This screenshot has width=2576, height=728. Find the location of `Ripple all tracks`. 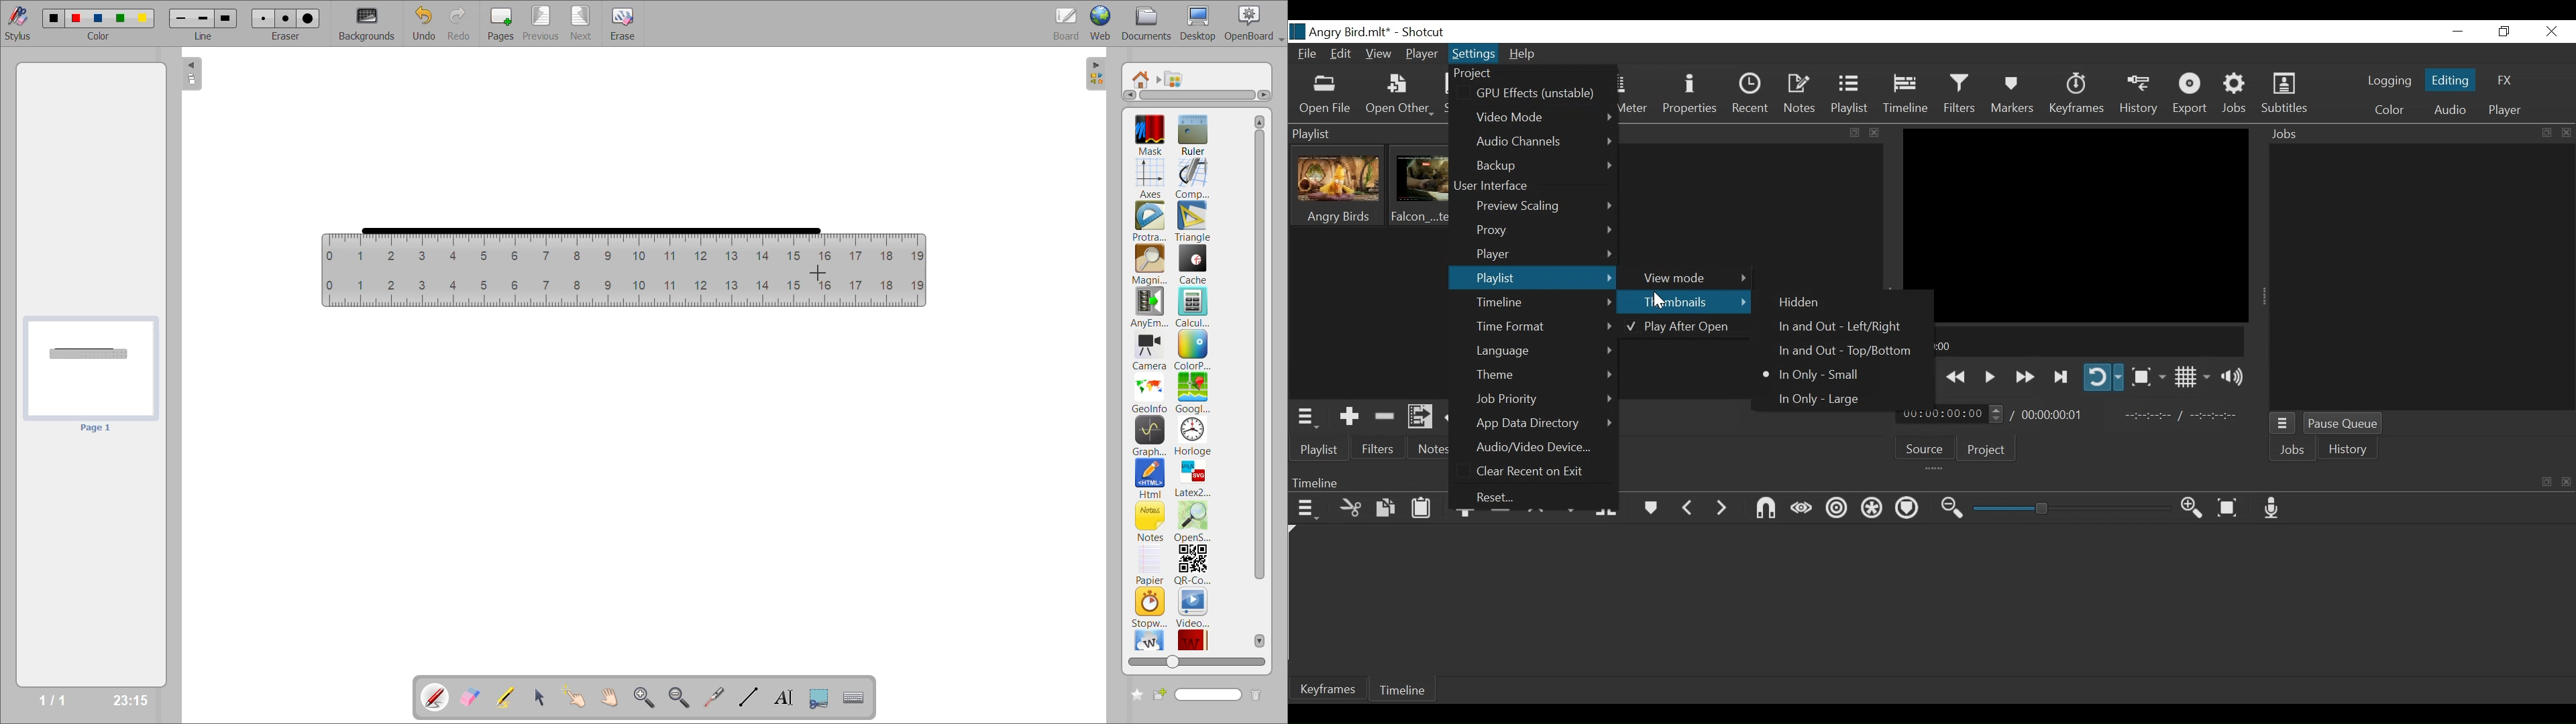

Ripple all tracks is located at coordinates (1873, 508).